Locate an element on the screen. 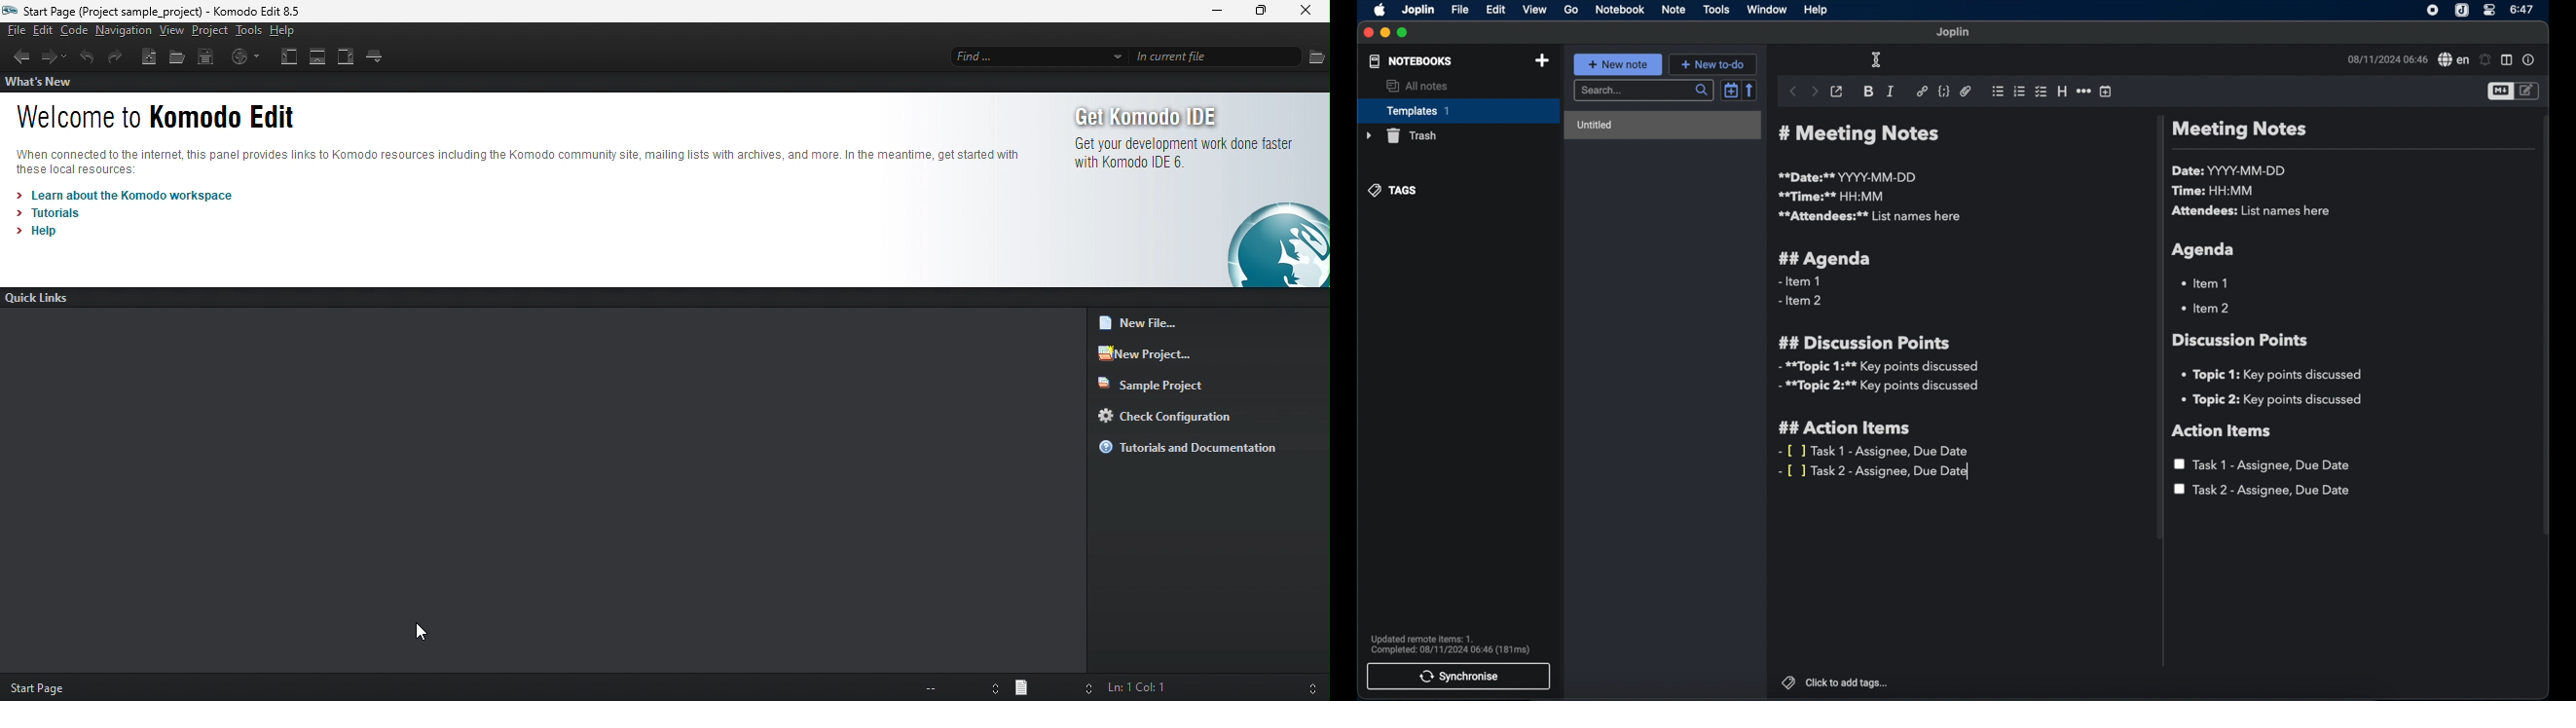 Image resolution: width=2576 pixels, height=728 pixels. - [ ] task 1- assignee, due date is located at coordinates (1874, 451).